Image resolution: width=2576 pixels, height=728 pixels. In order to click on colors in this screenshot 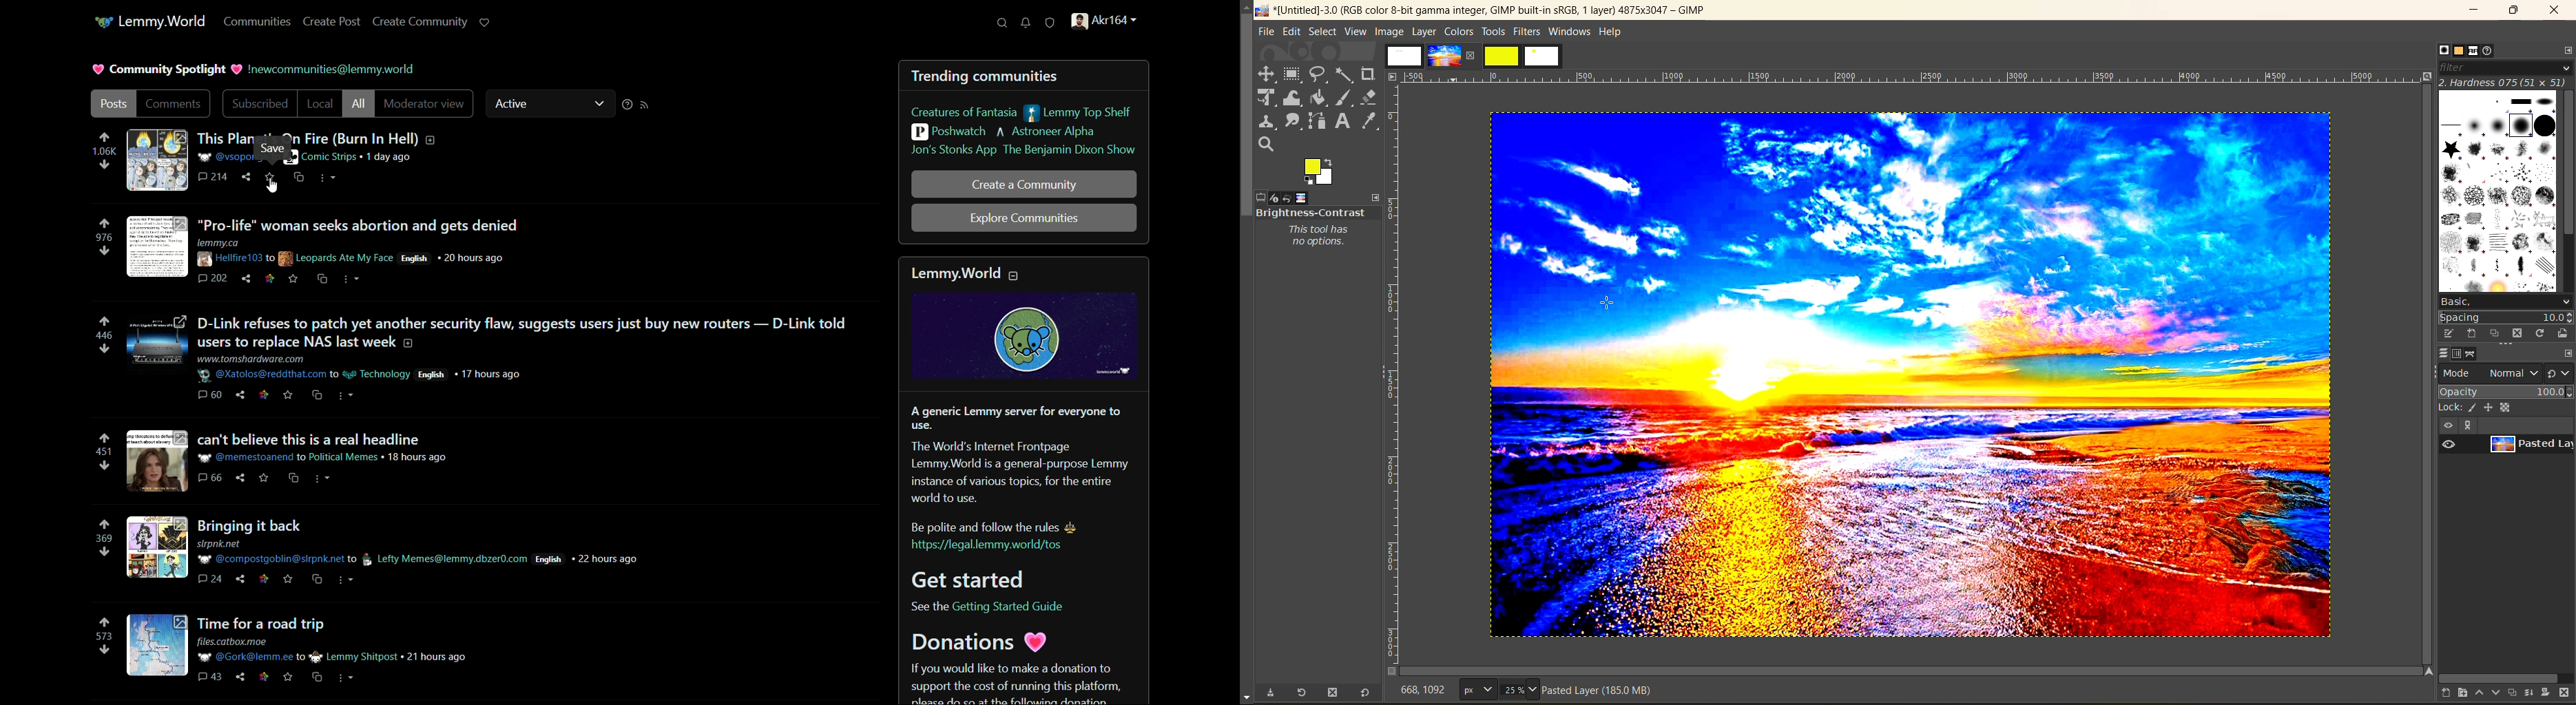, I will do `click(1460, 31)`.